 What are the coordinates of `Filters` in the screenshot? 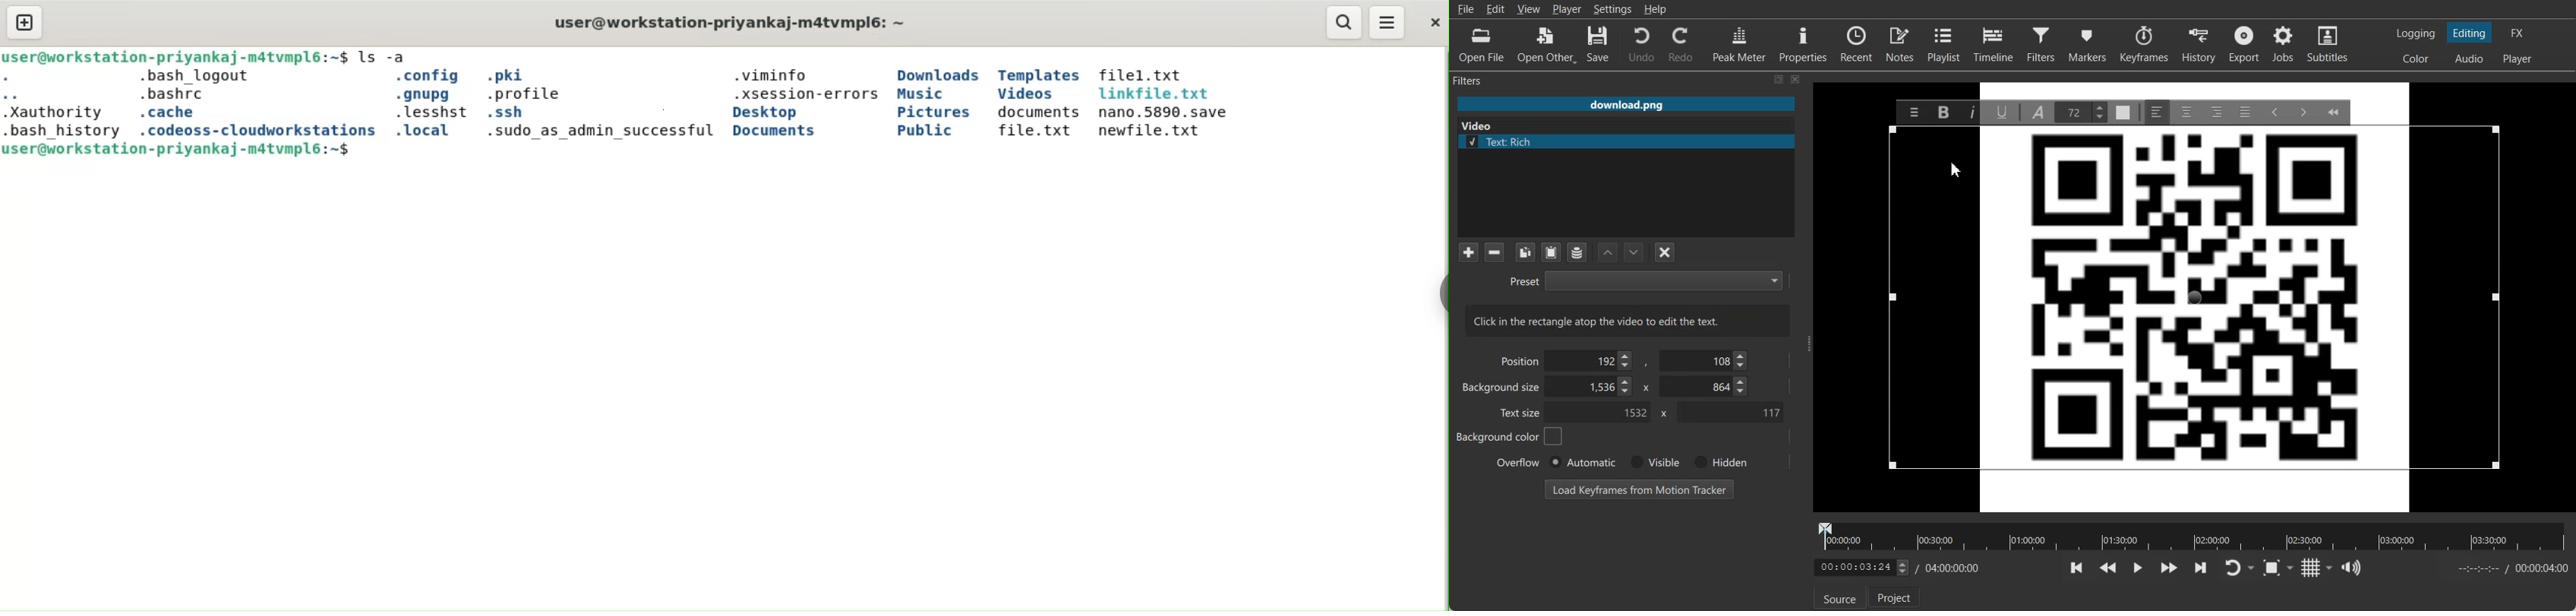 It's located at (1482, 80).